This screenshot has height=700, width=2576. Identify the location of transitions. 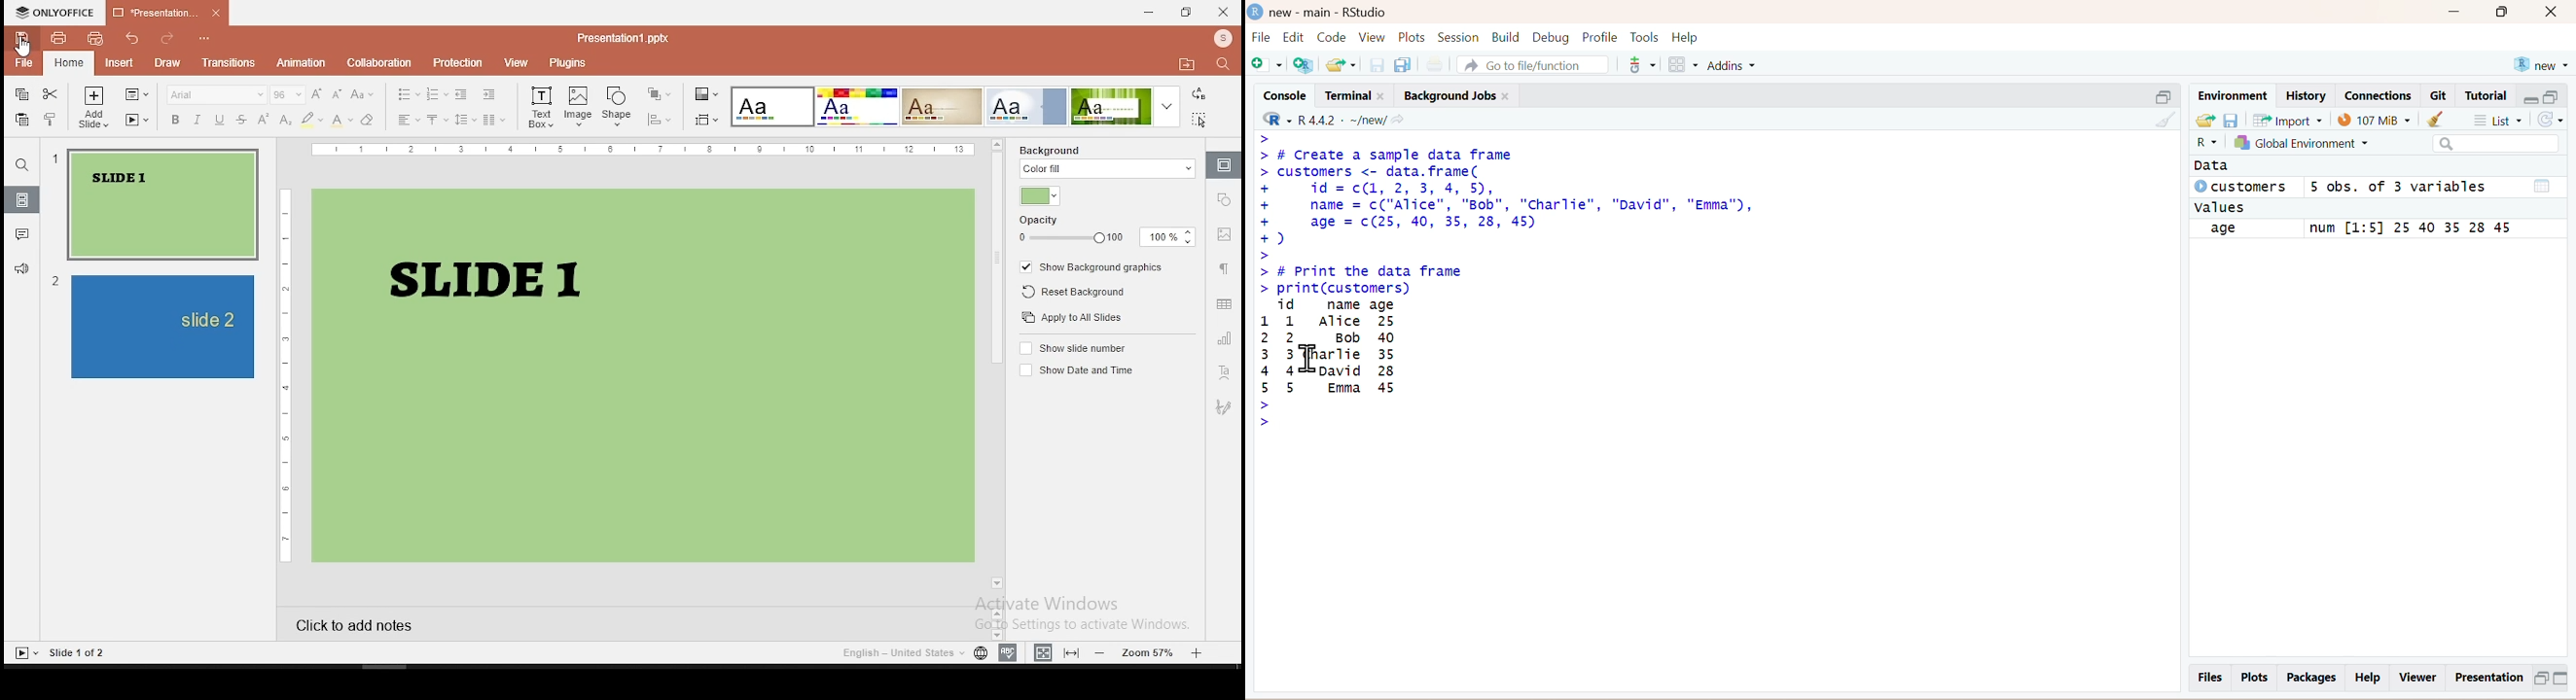
(230, 62).